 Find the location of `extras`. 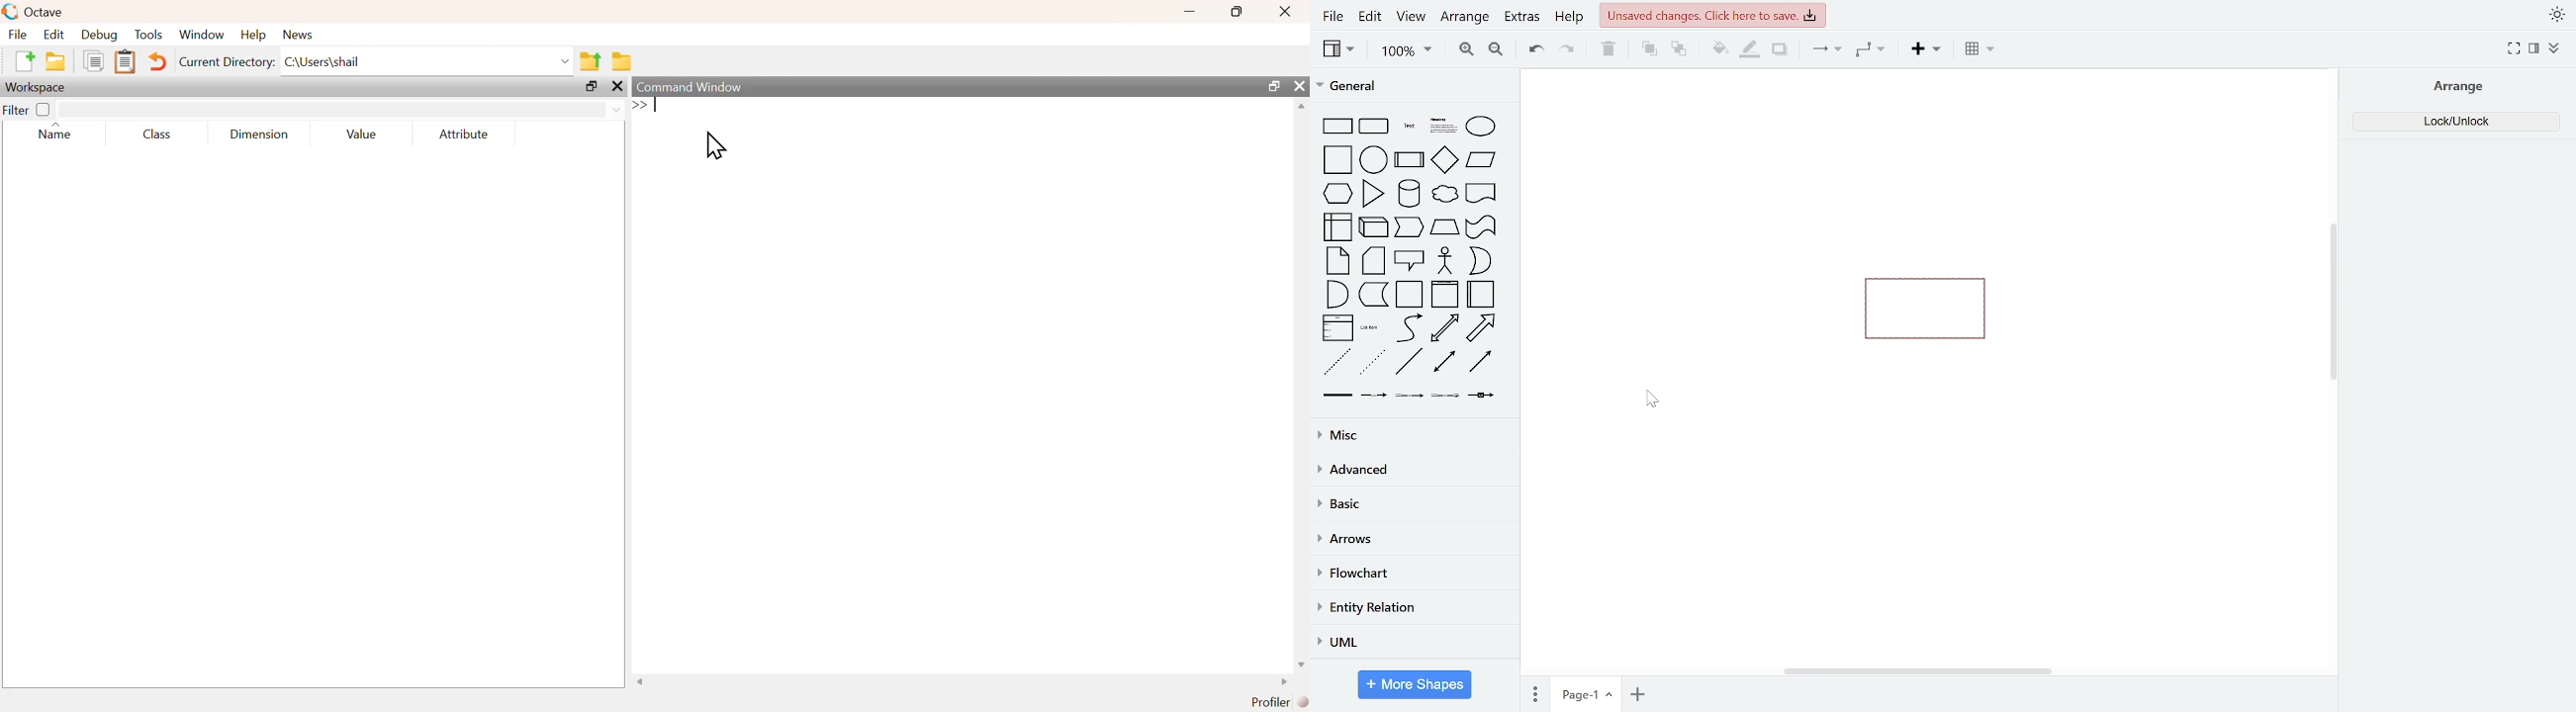

extras is located at coordinates (1522, 19).